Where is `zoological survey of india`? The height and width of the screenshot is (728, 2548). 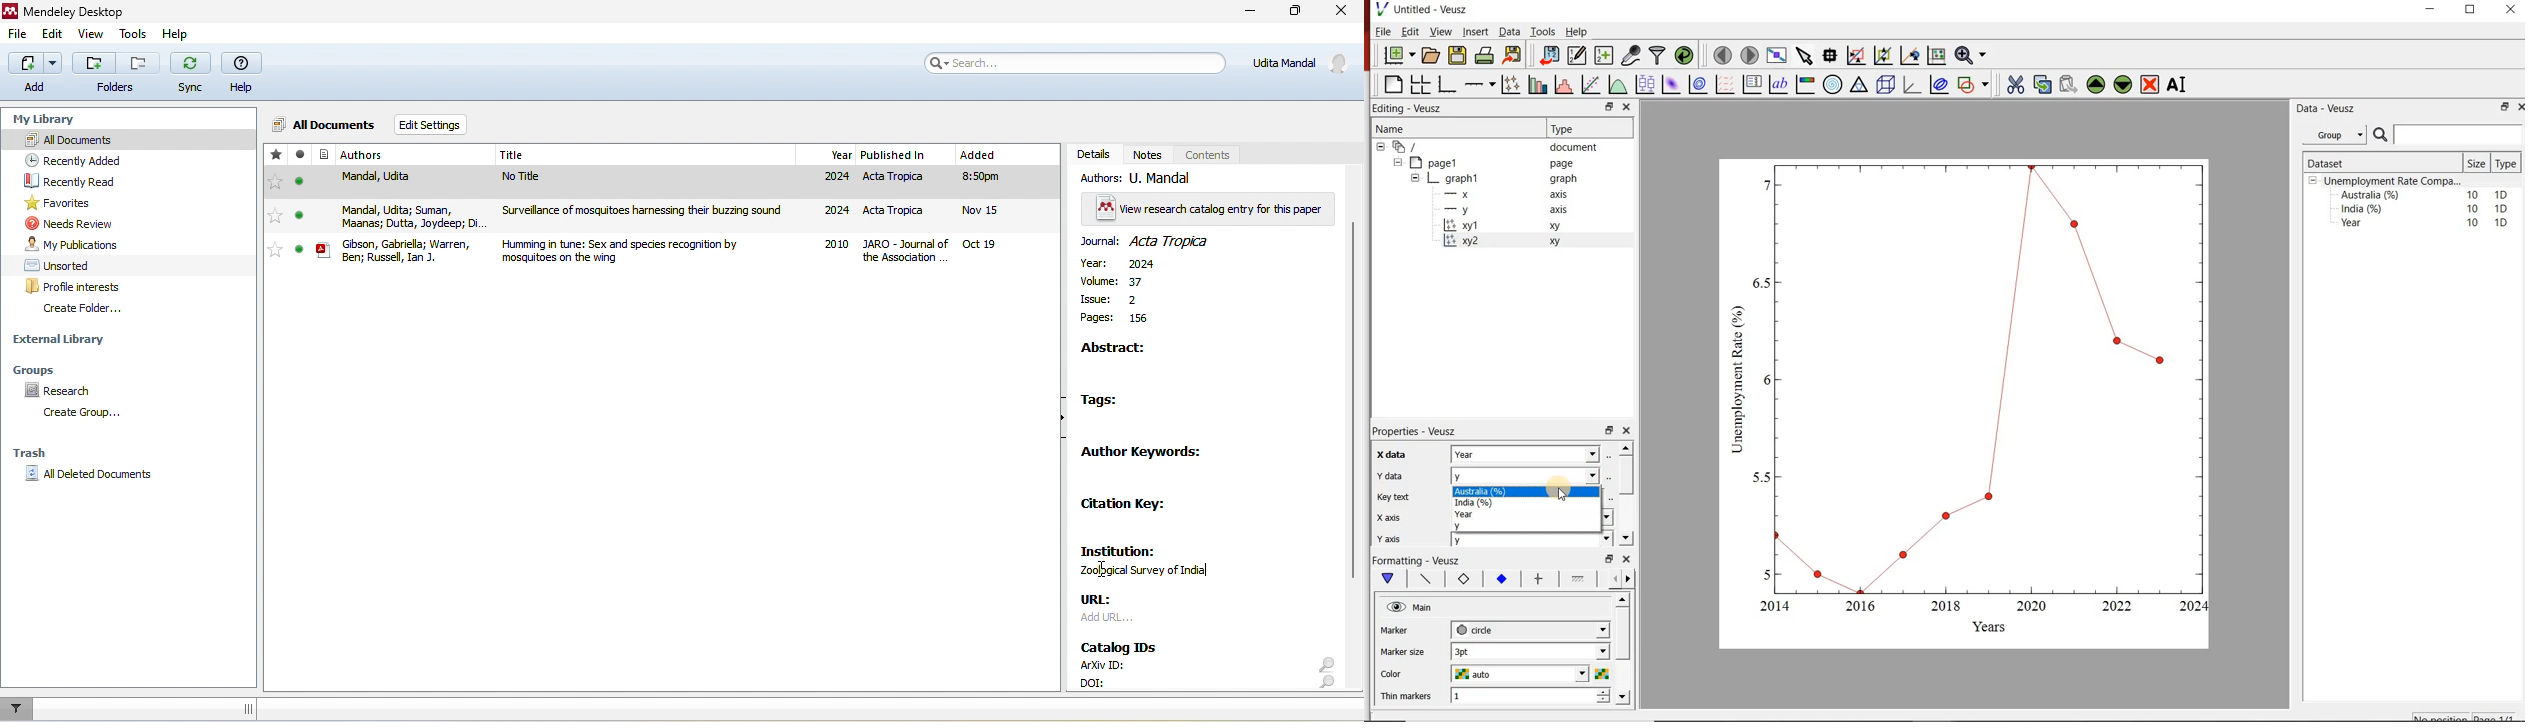
zoological survey of india is located at coordinates (1154, 573).